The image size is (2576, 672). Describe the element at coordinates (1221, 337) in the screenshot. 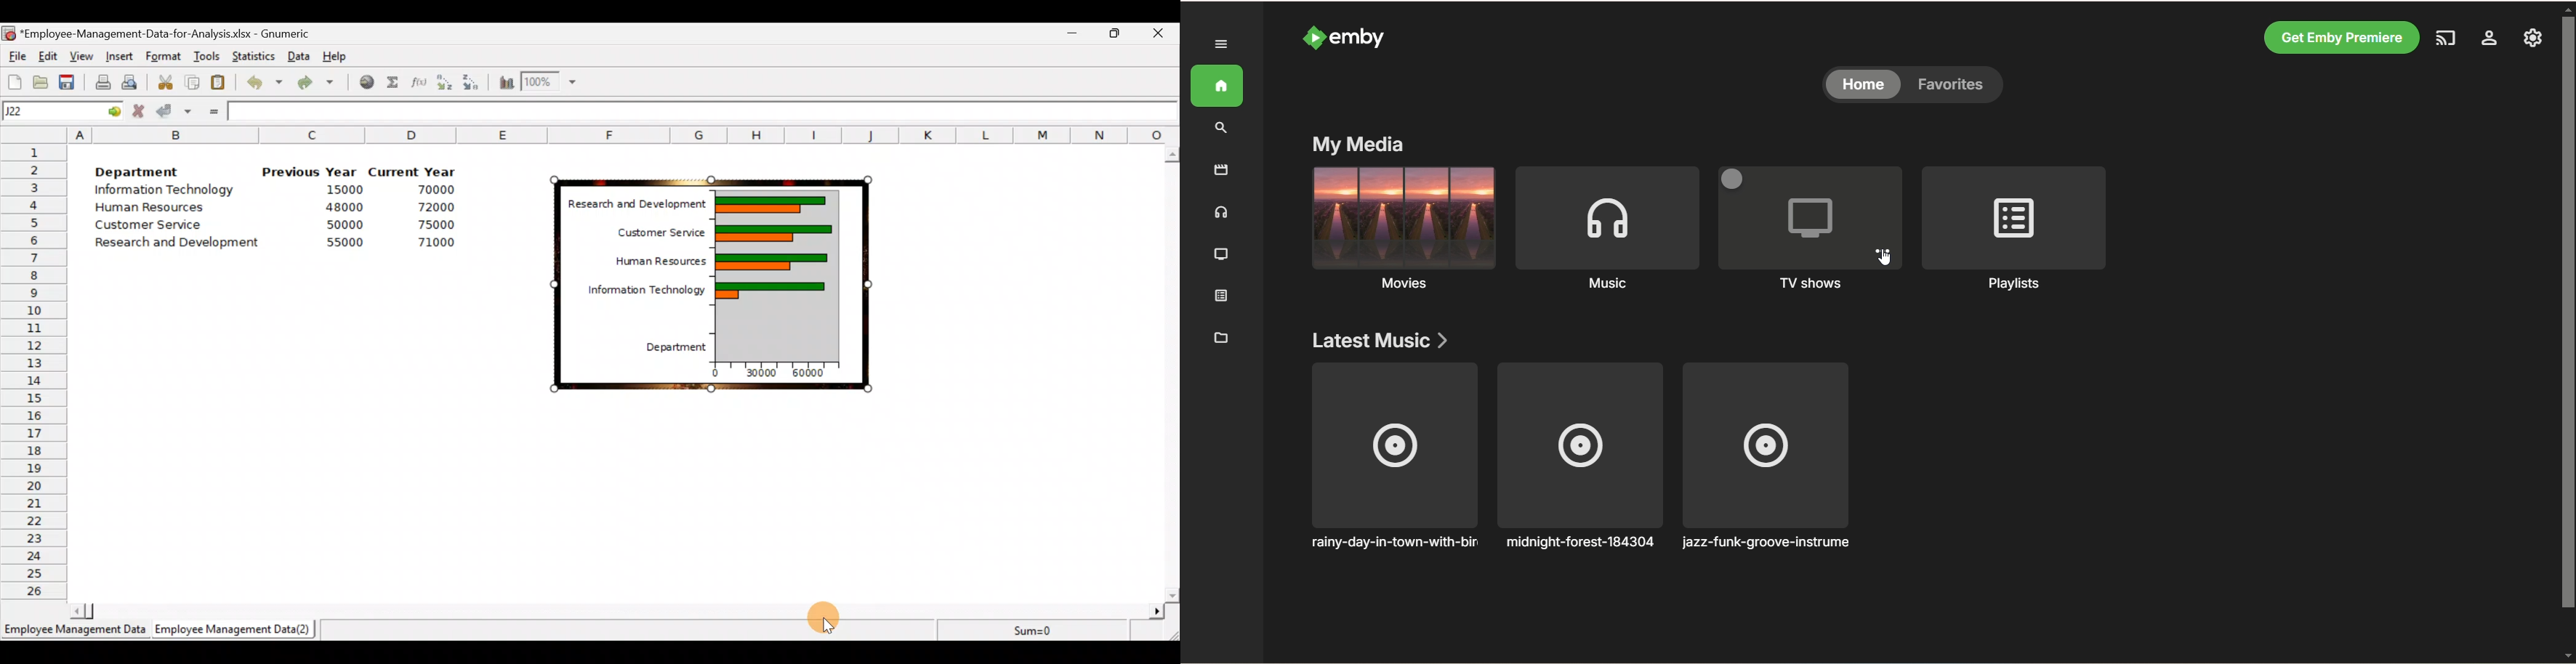

I see `manage metadata` at that location.